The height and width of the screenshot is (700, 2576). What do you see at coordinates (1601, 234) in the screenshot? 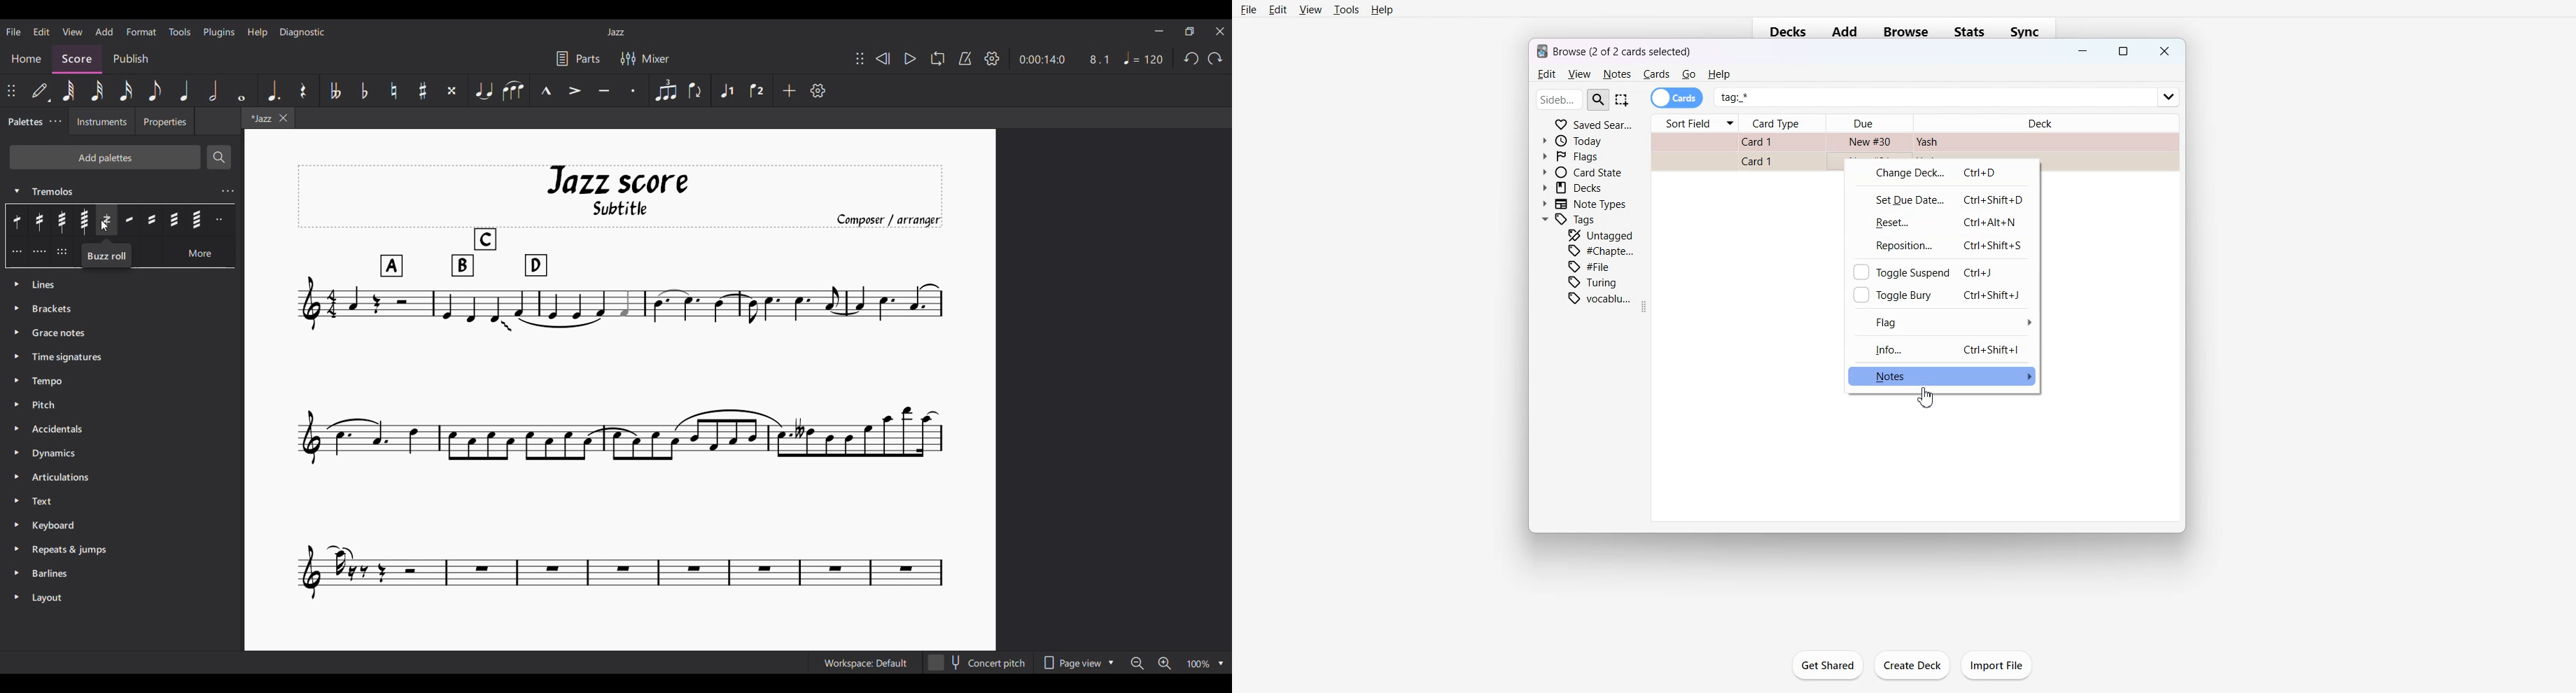
I see `Untagged` at bounding box center [1601, 234].